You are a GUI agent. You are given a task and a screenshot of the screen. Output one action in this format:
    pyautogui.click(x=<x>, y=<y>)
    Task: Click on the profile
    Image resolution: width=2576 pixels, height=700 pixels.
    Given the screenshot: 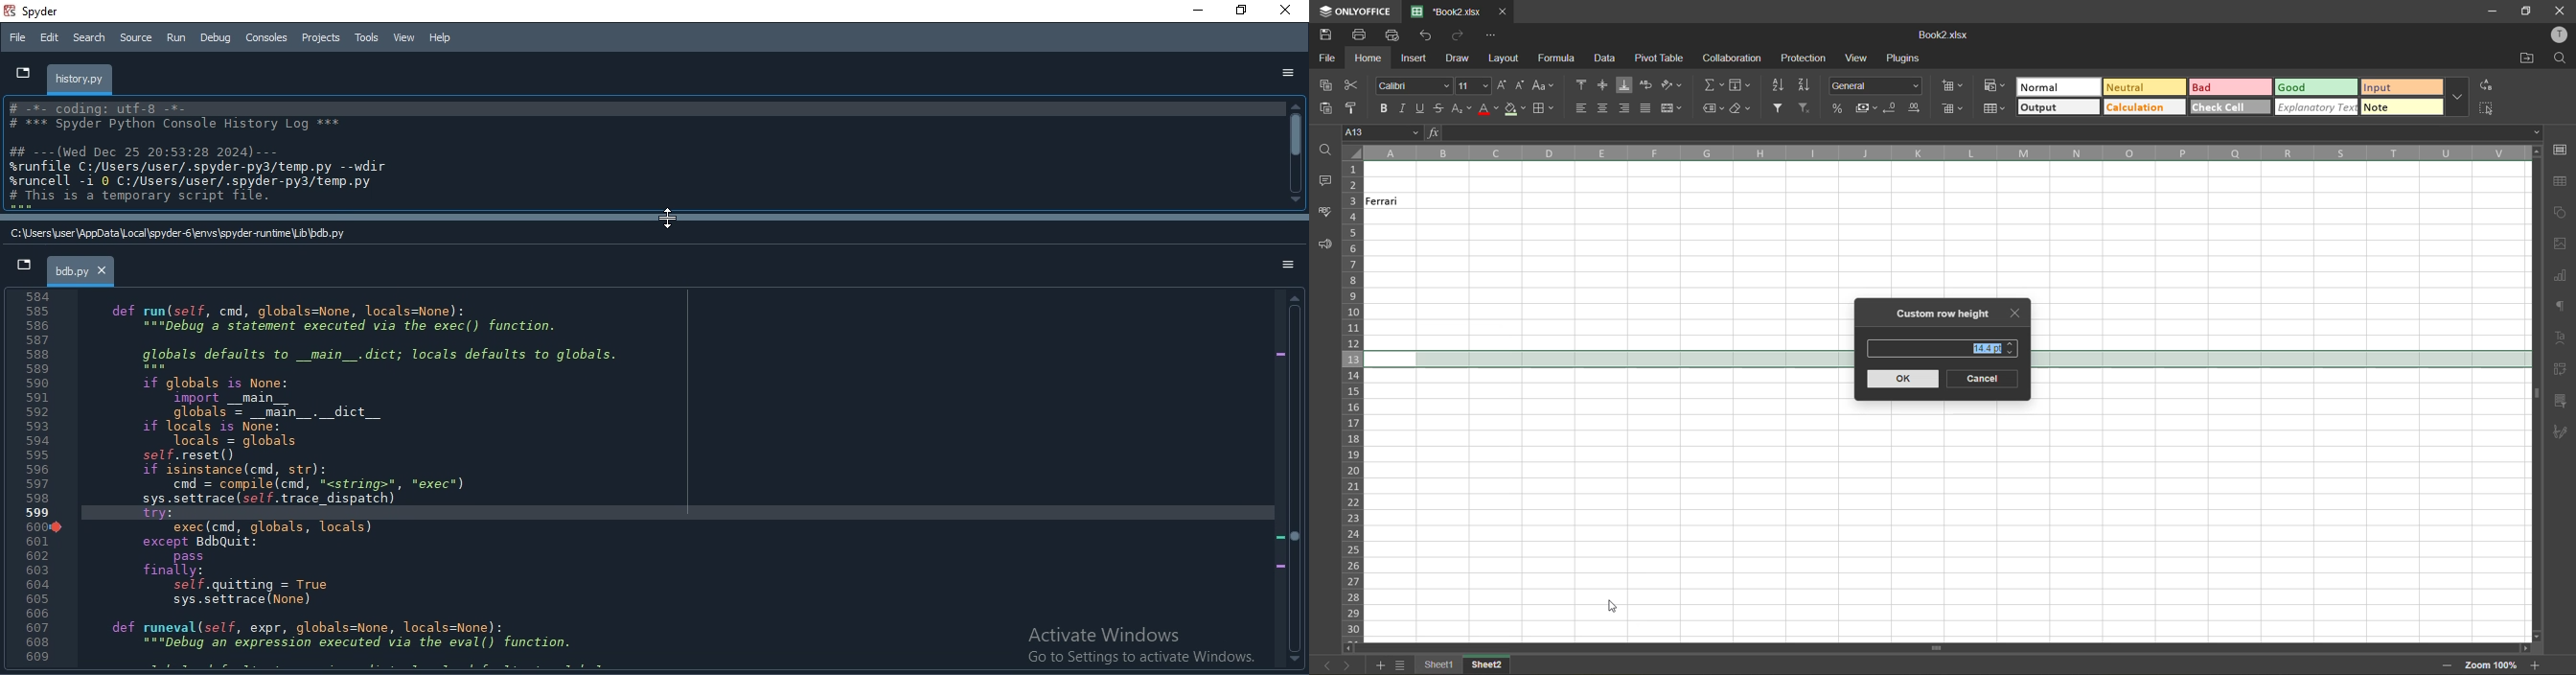 What is the action you would take?
    pyautogui.click(x=2558, y=35)
    